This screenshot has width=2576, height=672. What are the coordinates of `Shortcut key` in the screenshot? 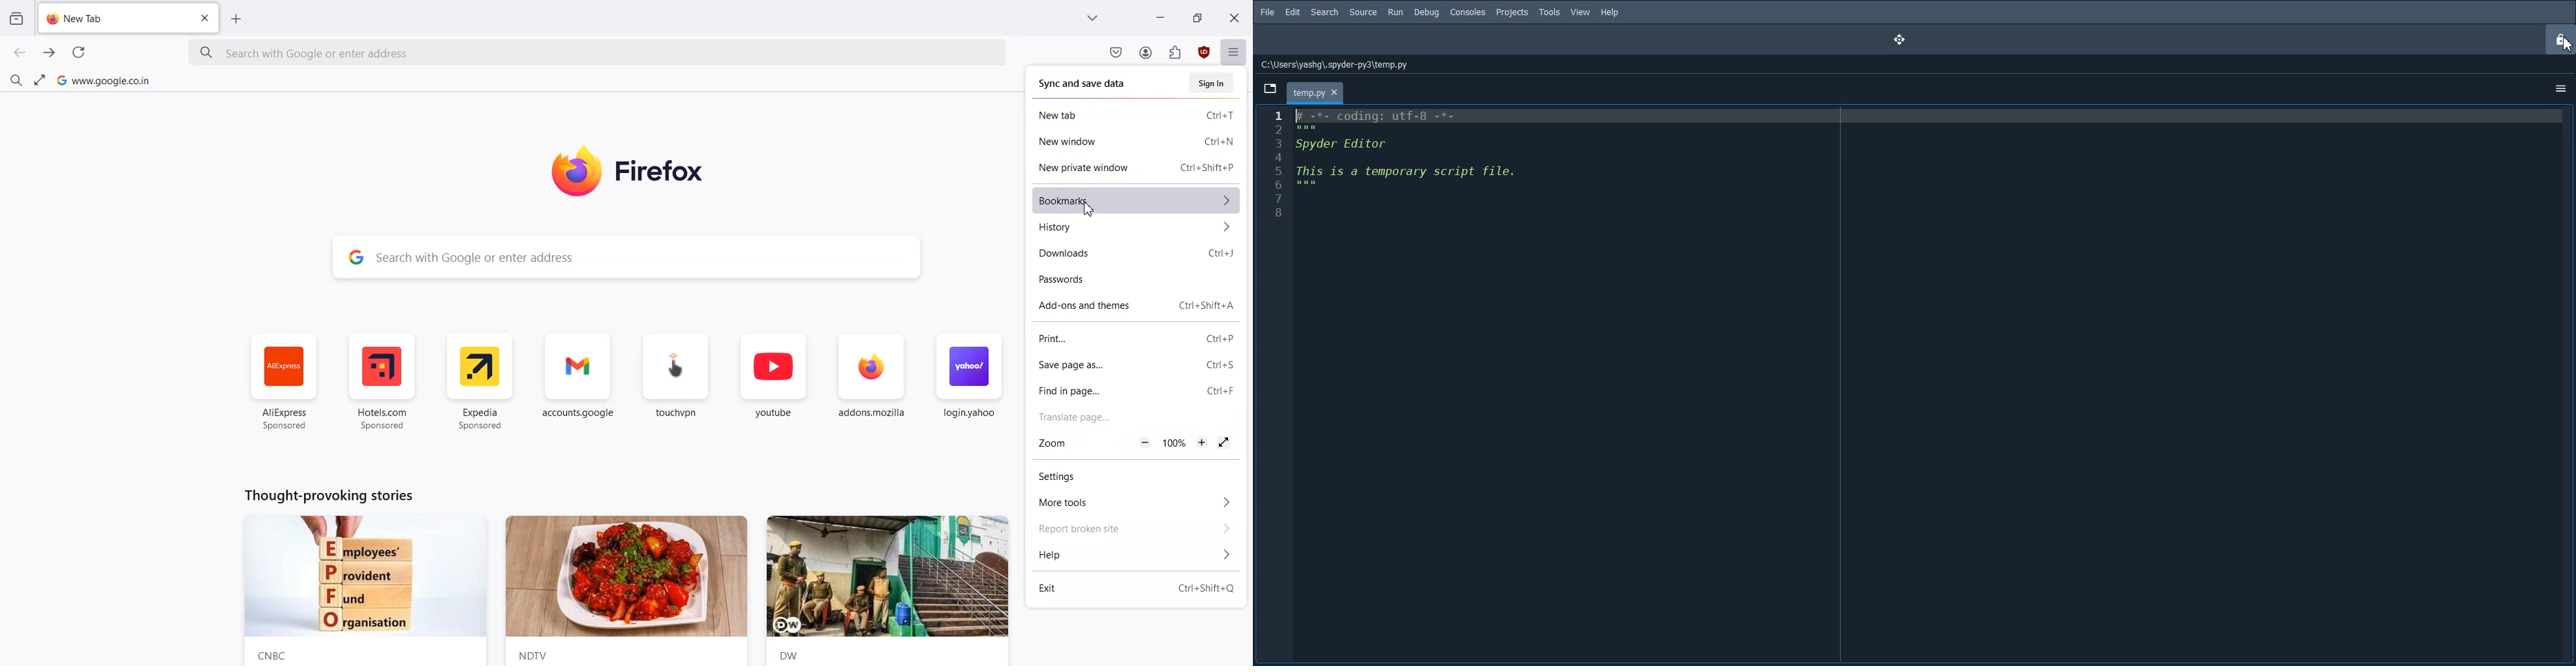 It's located at (1223, 253).